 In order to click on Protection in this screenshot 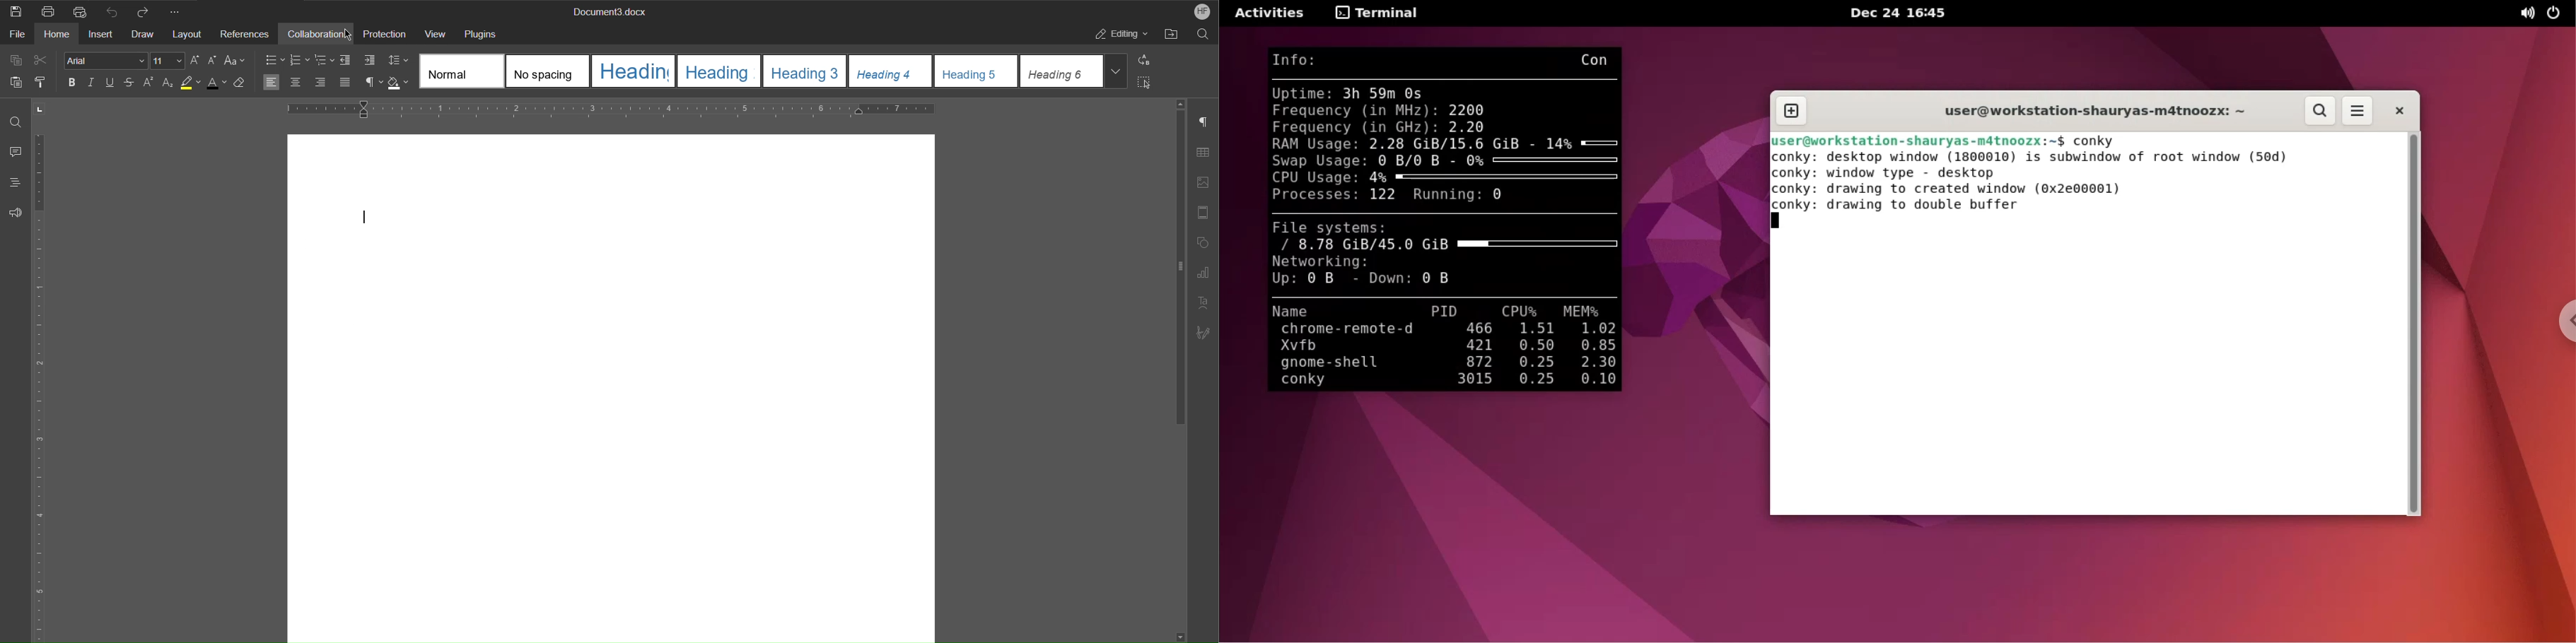, I will do `click(387, 34)`.